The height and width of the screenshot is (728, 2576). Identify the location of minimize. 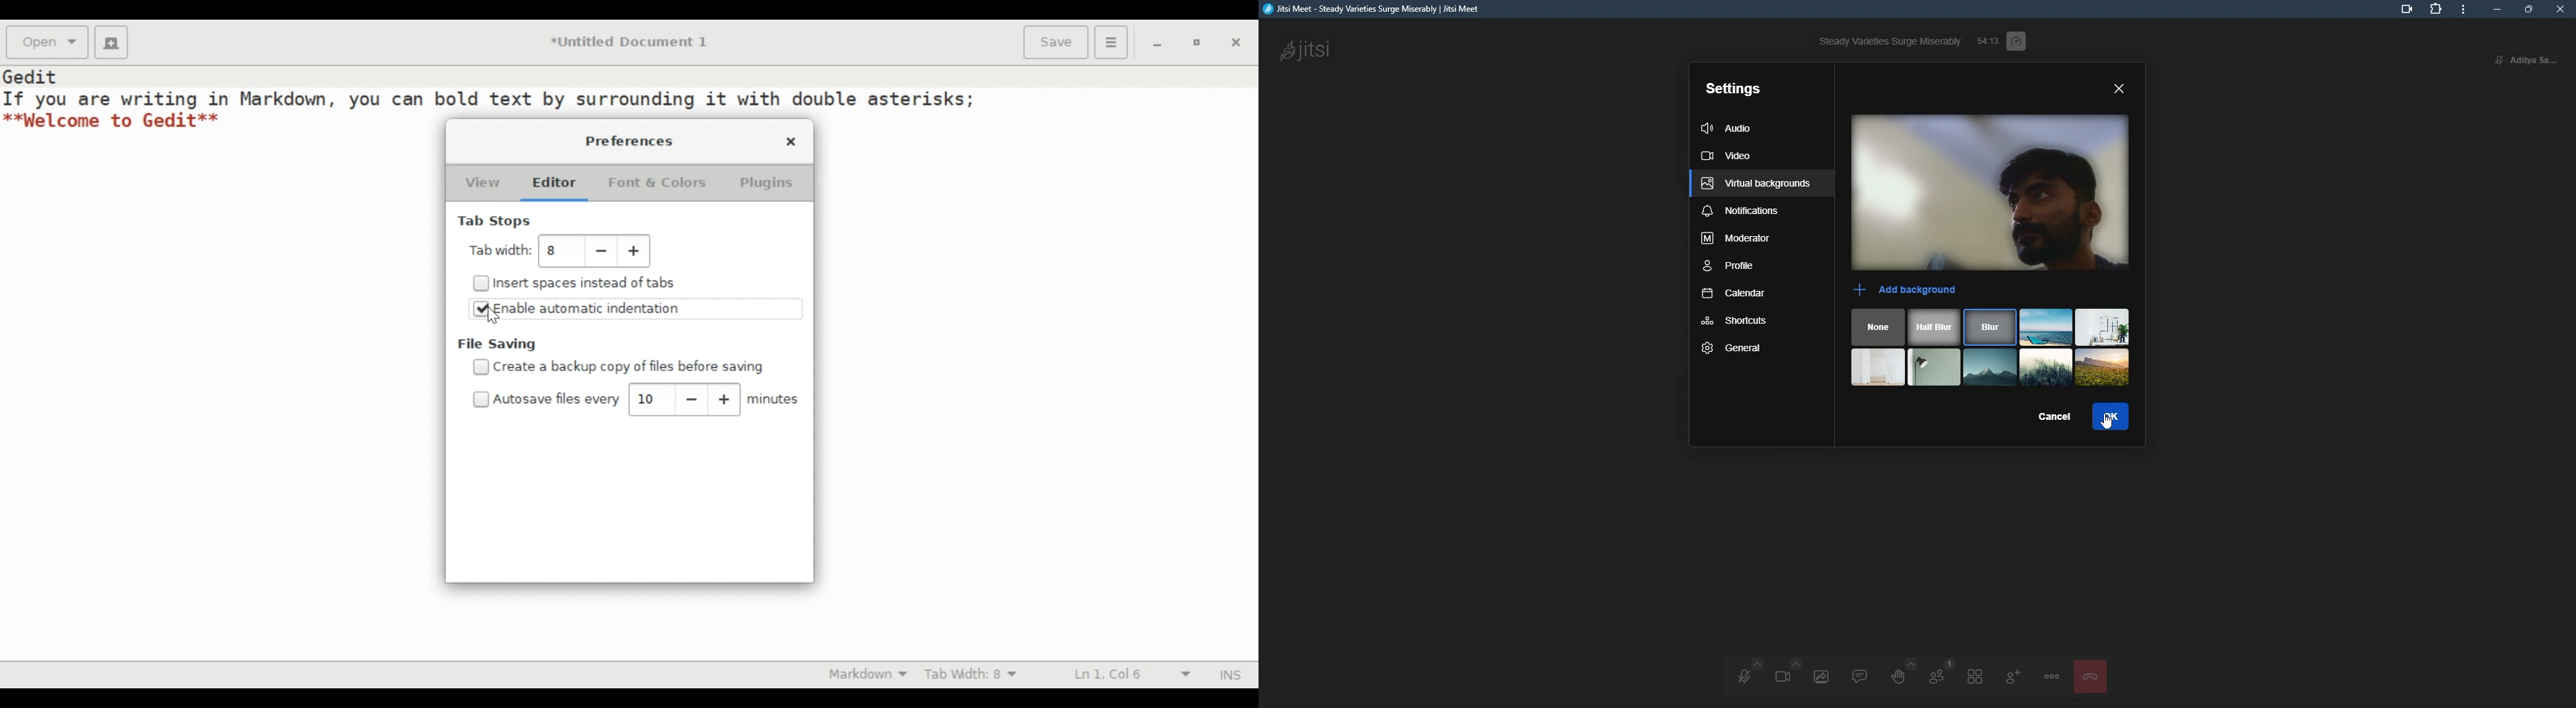
(2494, 10).